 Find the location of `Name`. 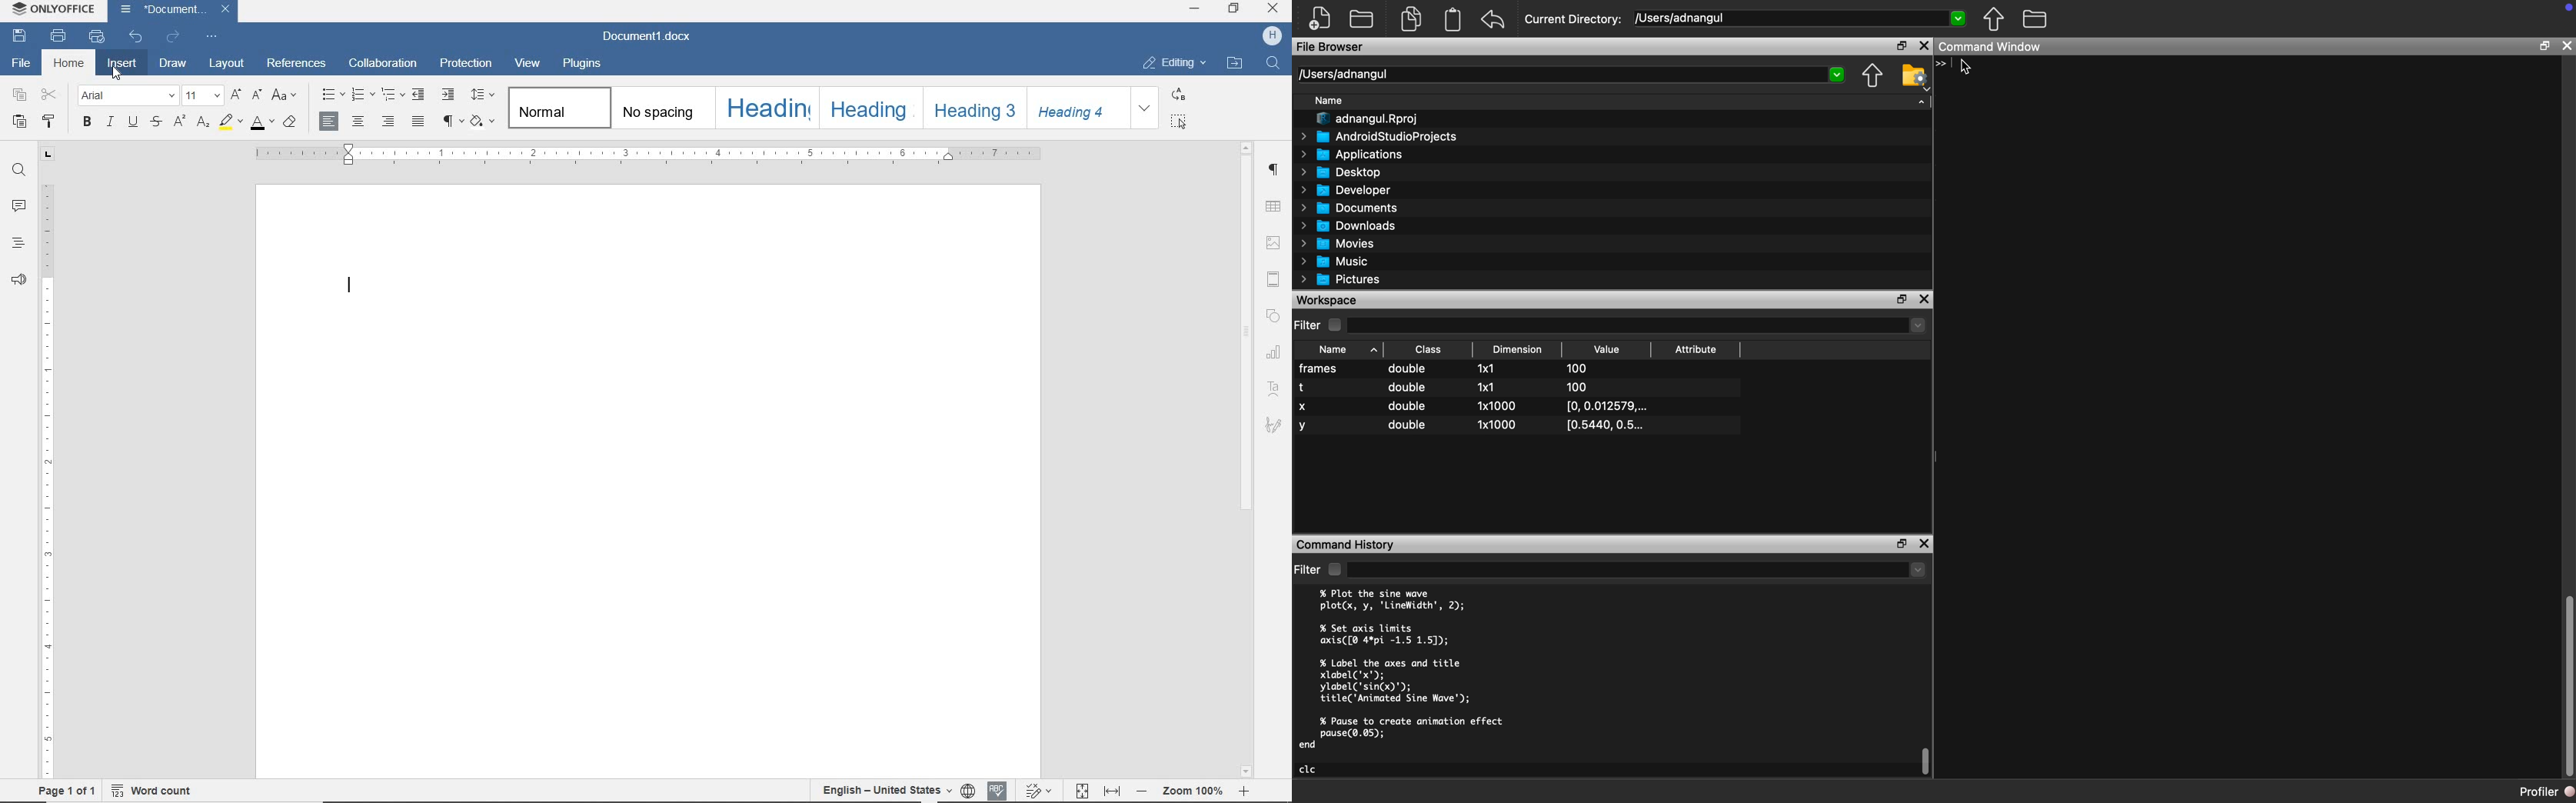

Name is located at coordinates (1329, 100).